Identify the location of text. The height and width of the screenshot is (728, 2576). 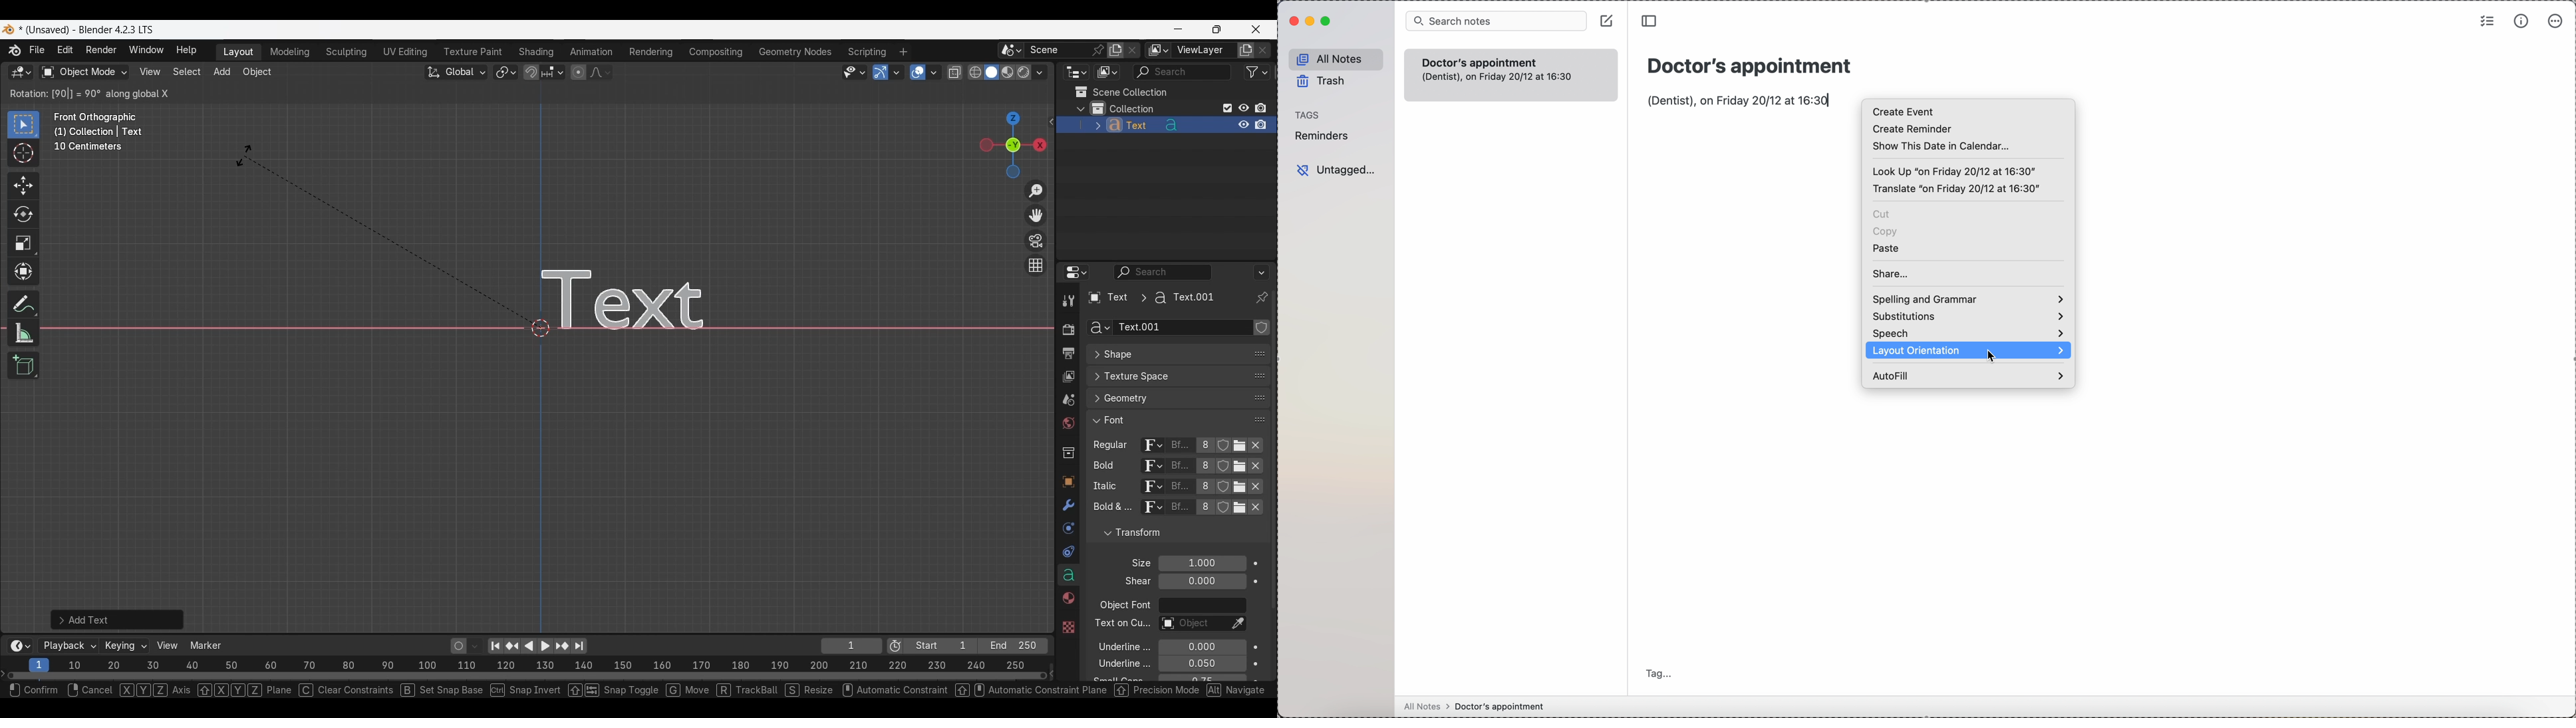
(1134, 582).